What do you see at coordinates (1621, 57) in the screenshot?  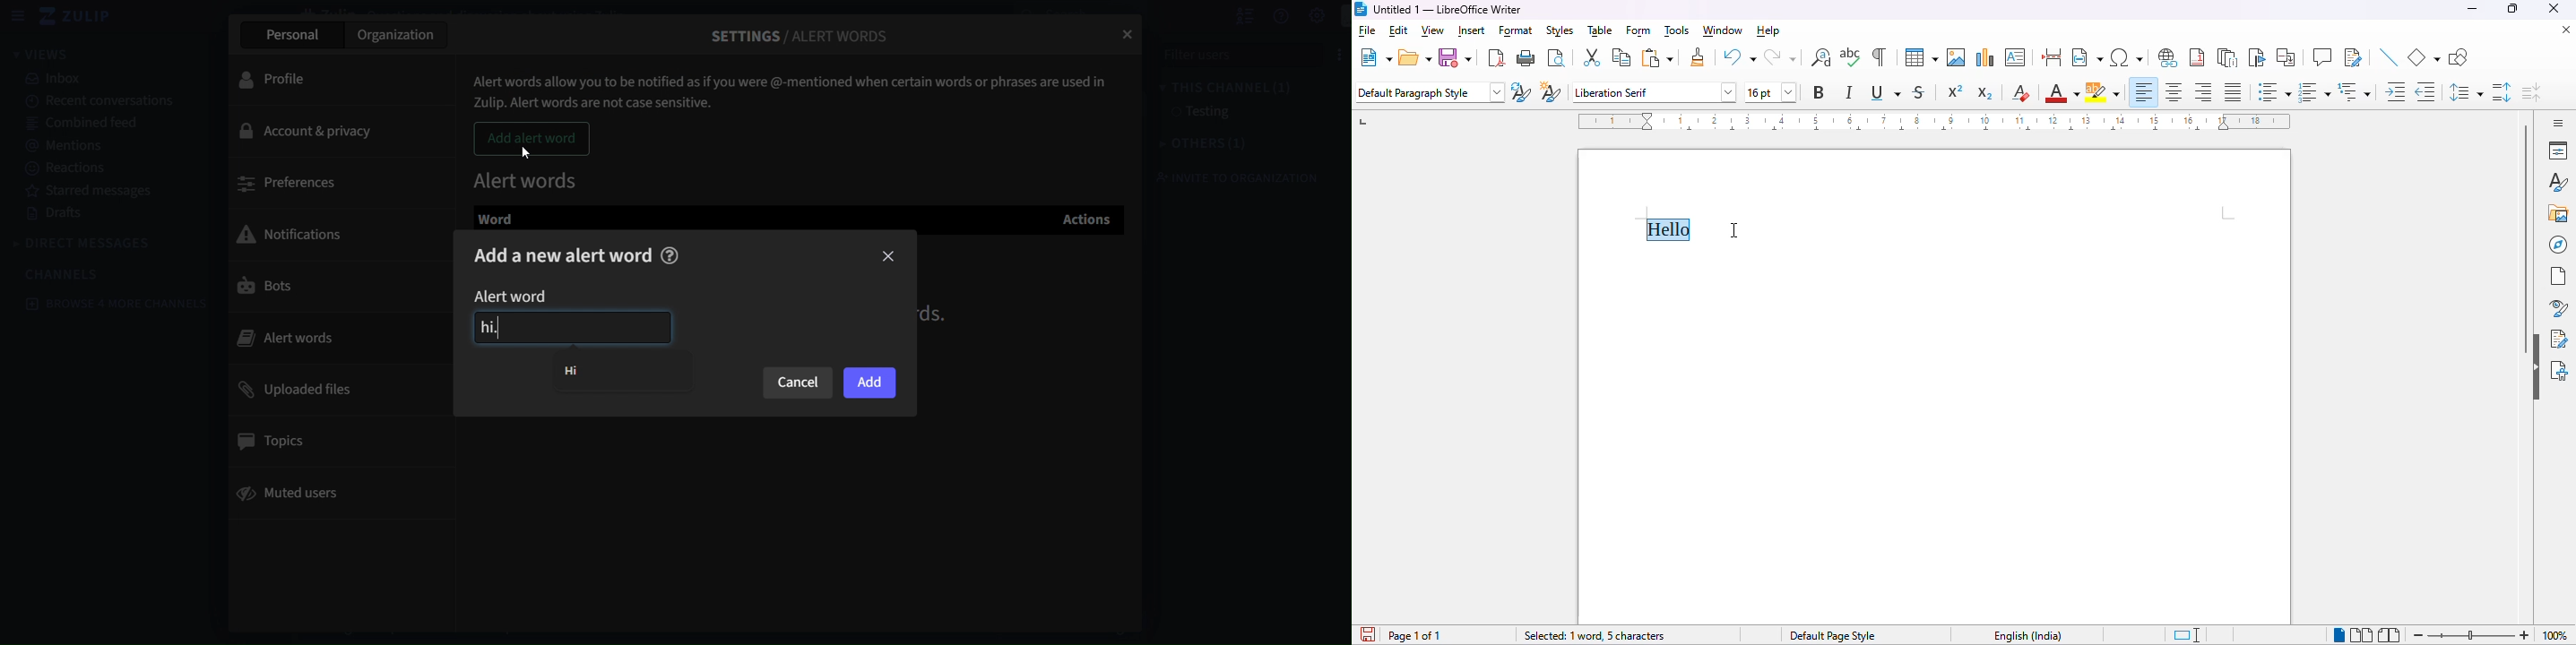 I see `copy` at bounding box center [1621, 57].